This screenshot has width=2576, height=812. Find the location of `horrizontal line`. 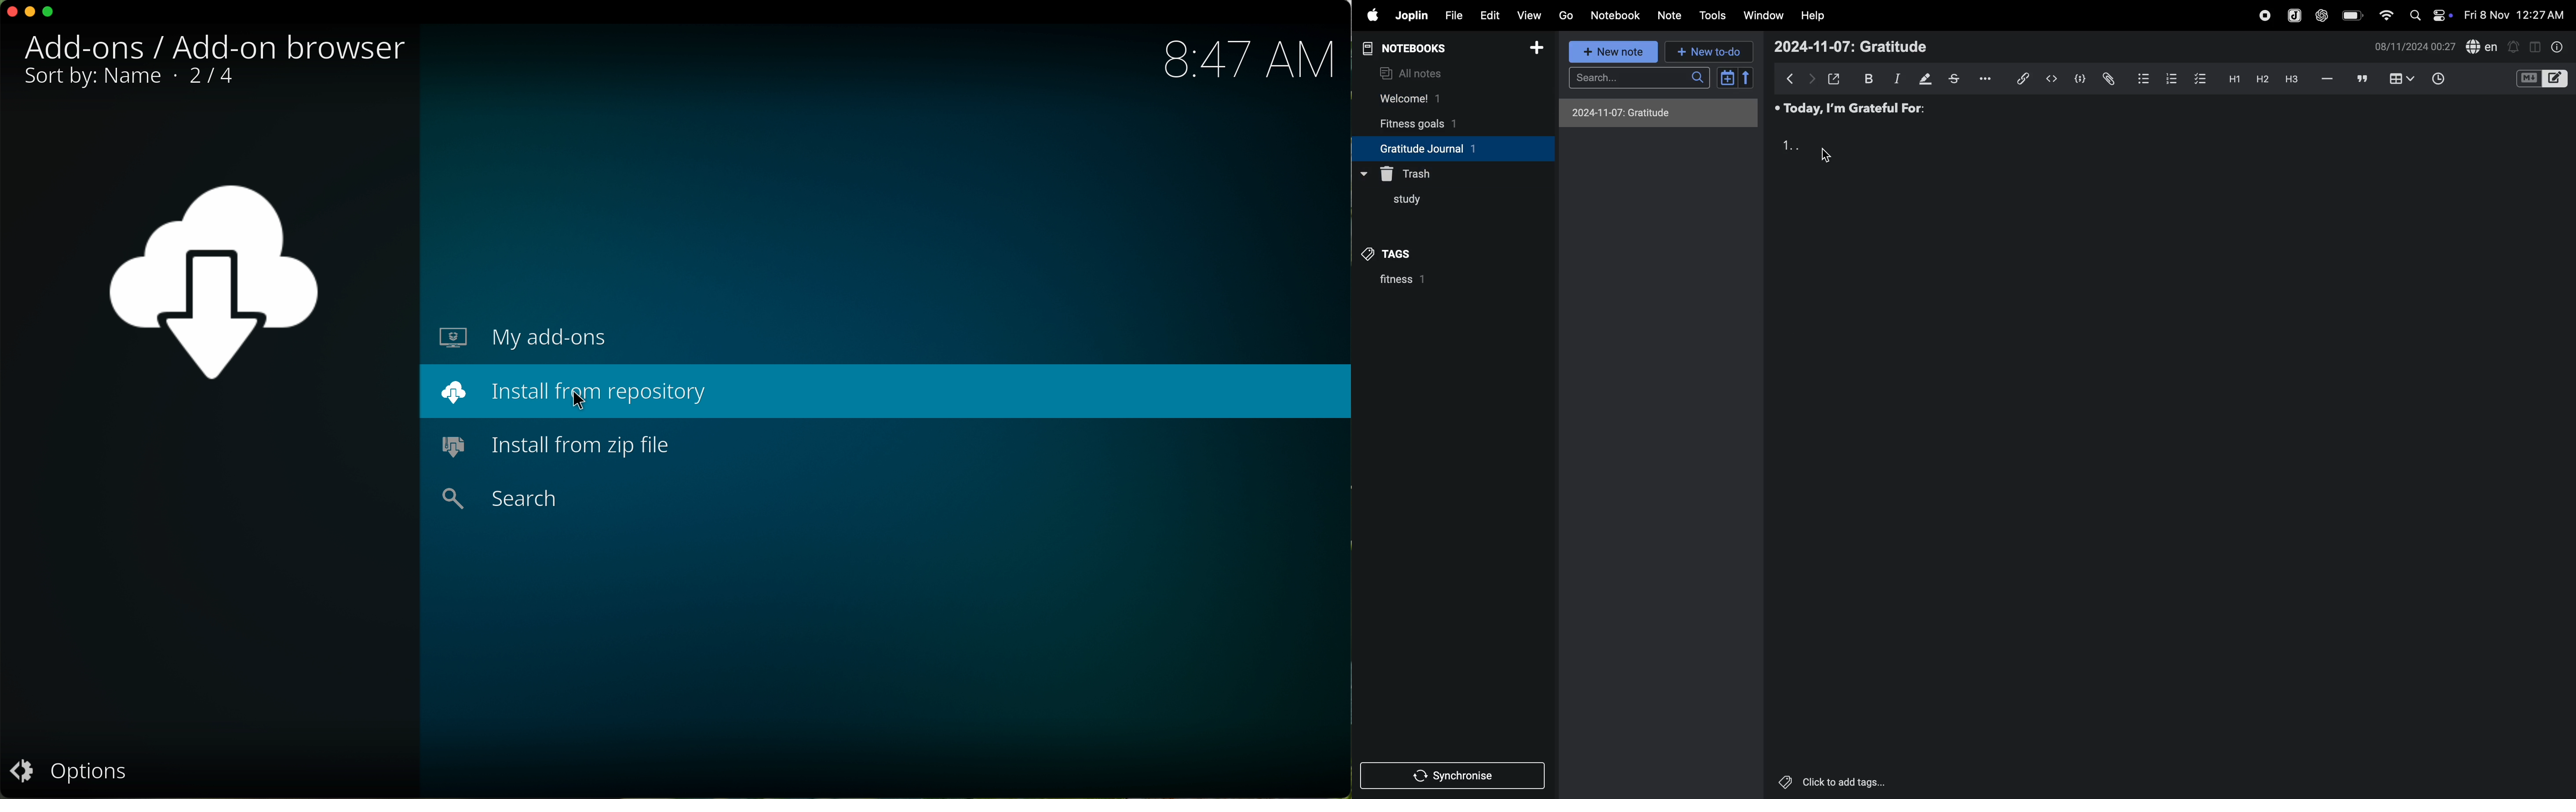

horrizontal line is located at coordinates (2328, 79).